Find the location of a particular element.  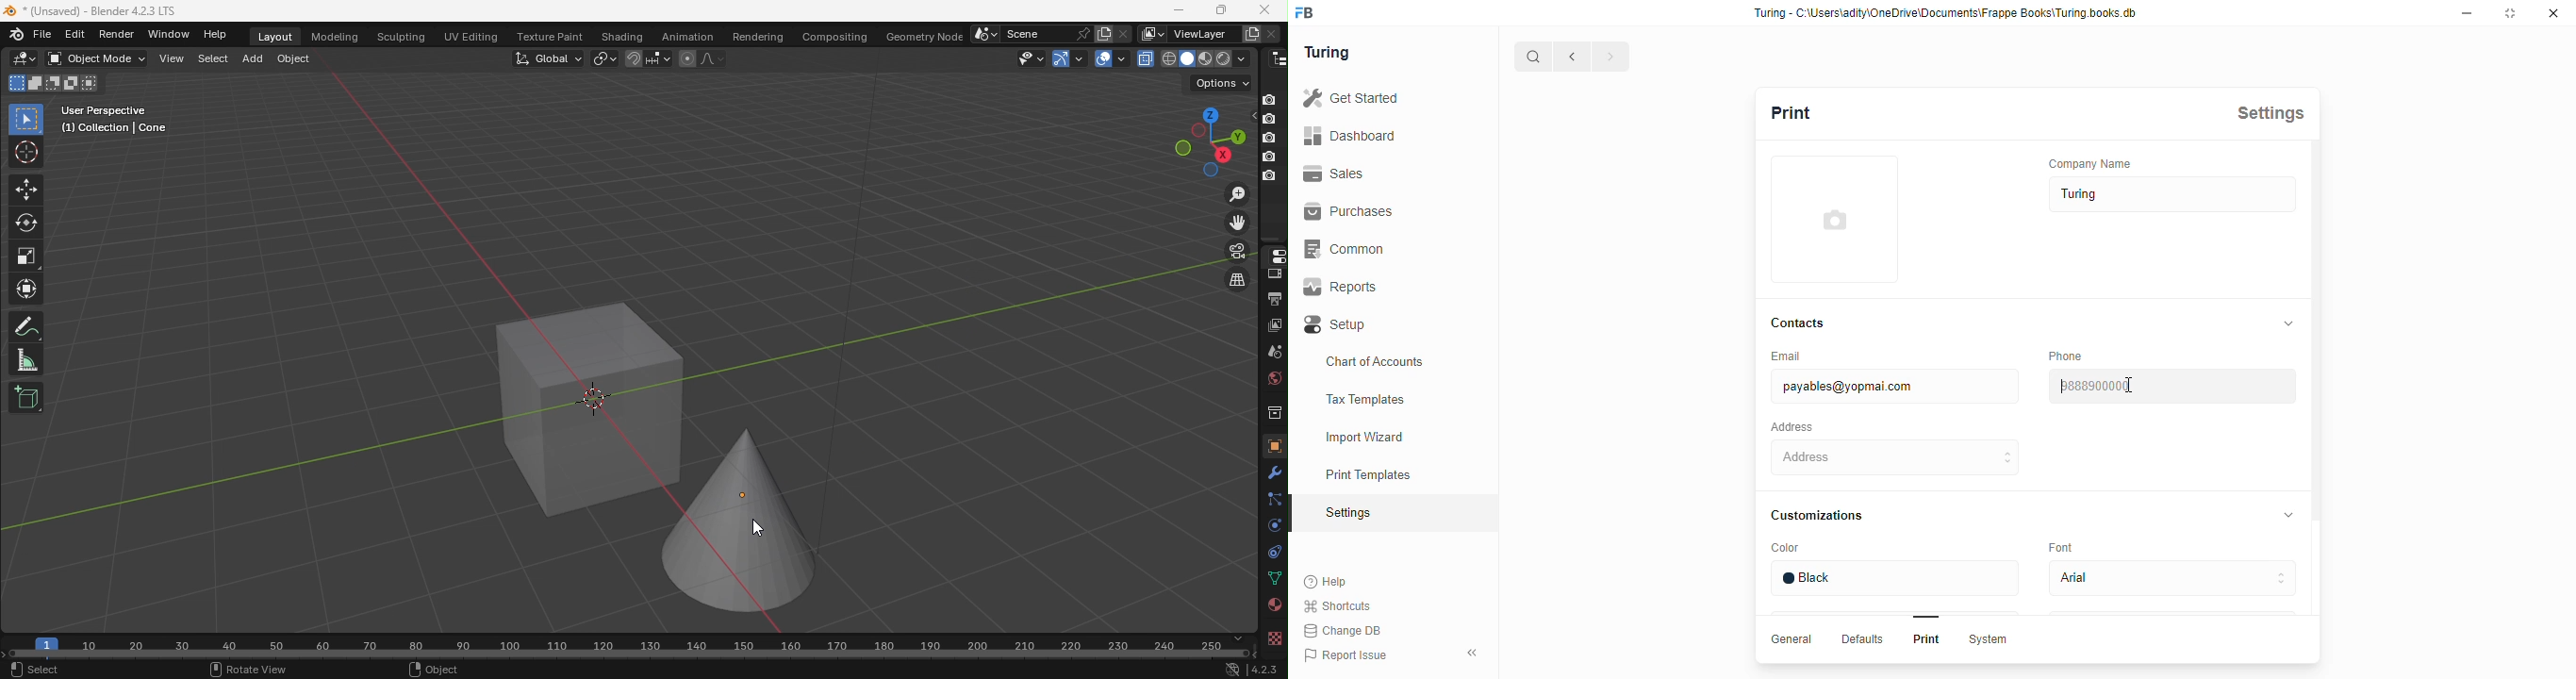

collapse is located at coordinates (2284, 322).